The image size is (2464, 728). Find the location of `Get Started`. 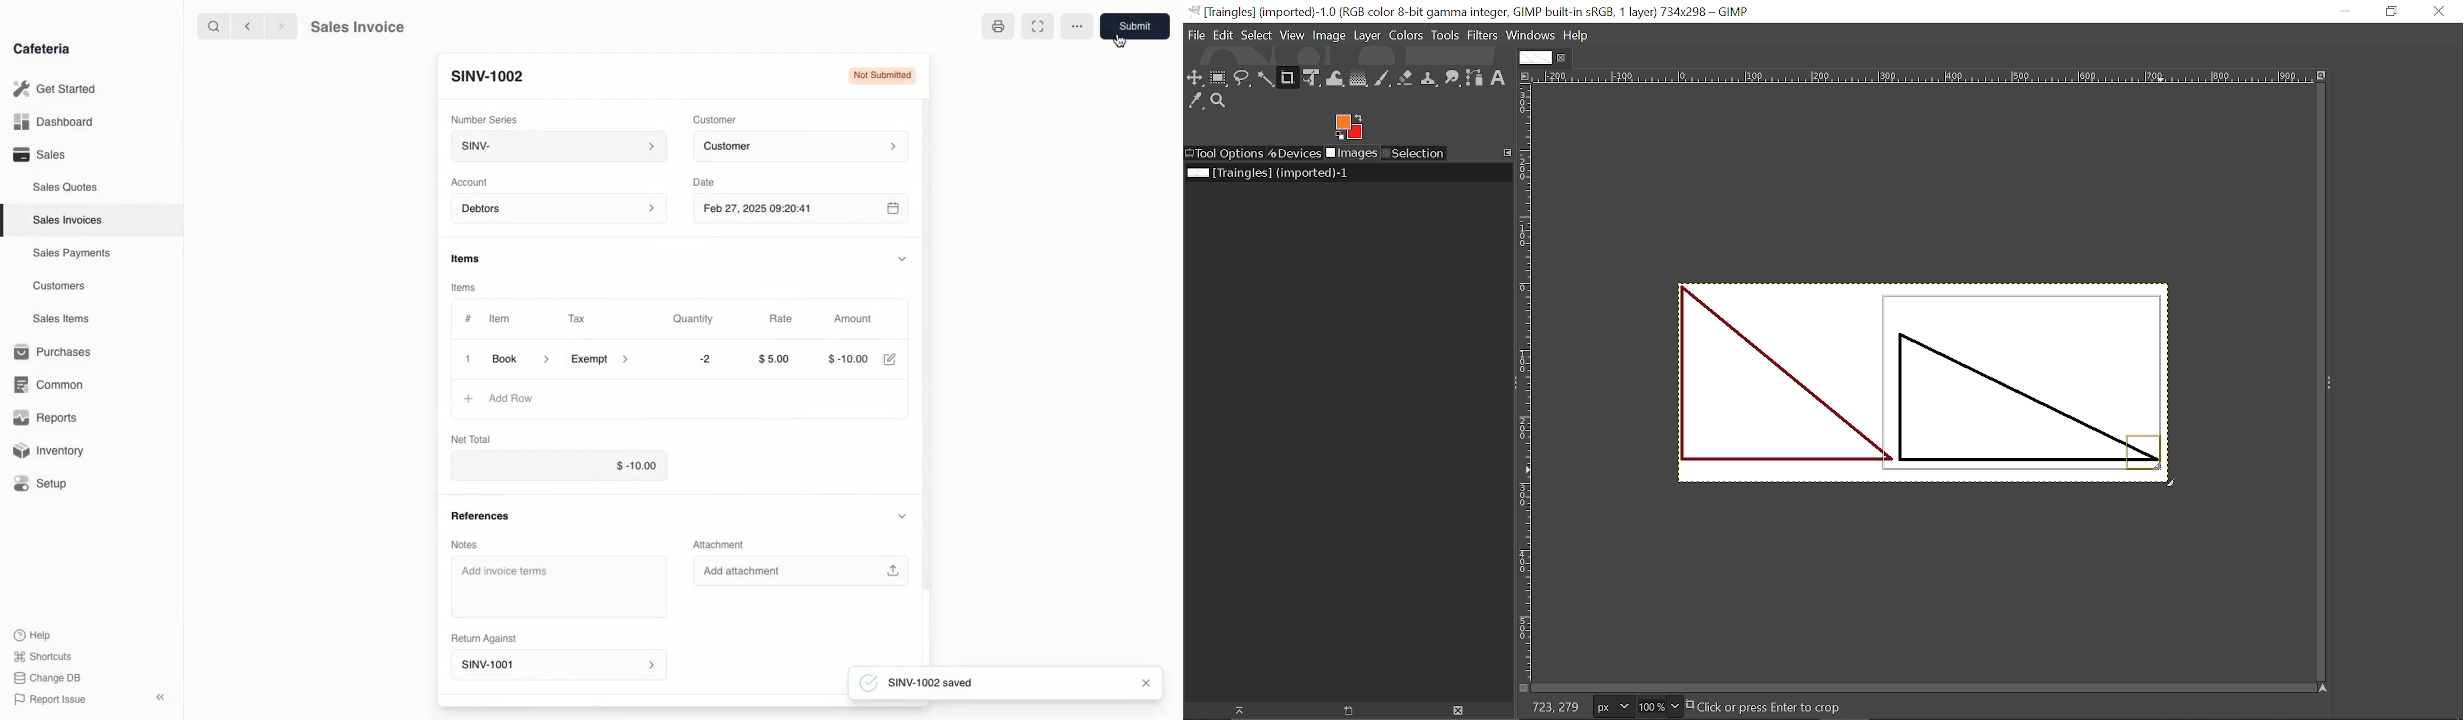

Get Started is located at coordinates (55, 88).